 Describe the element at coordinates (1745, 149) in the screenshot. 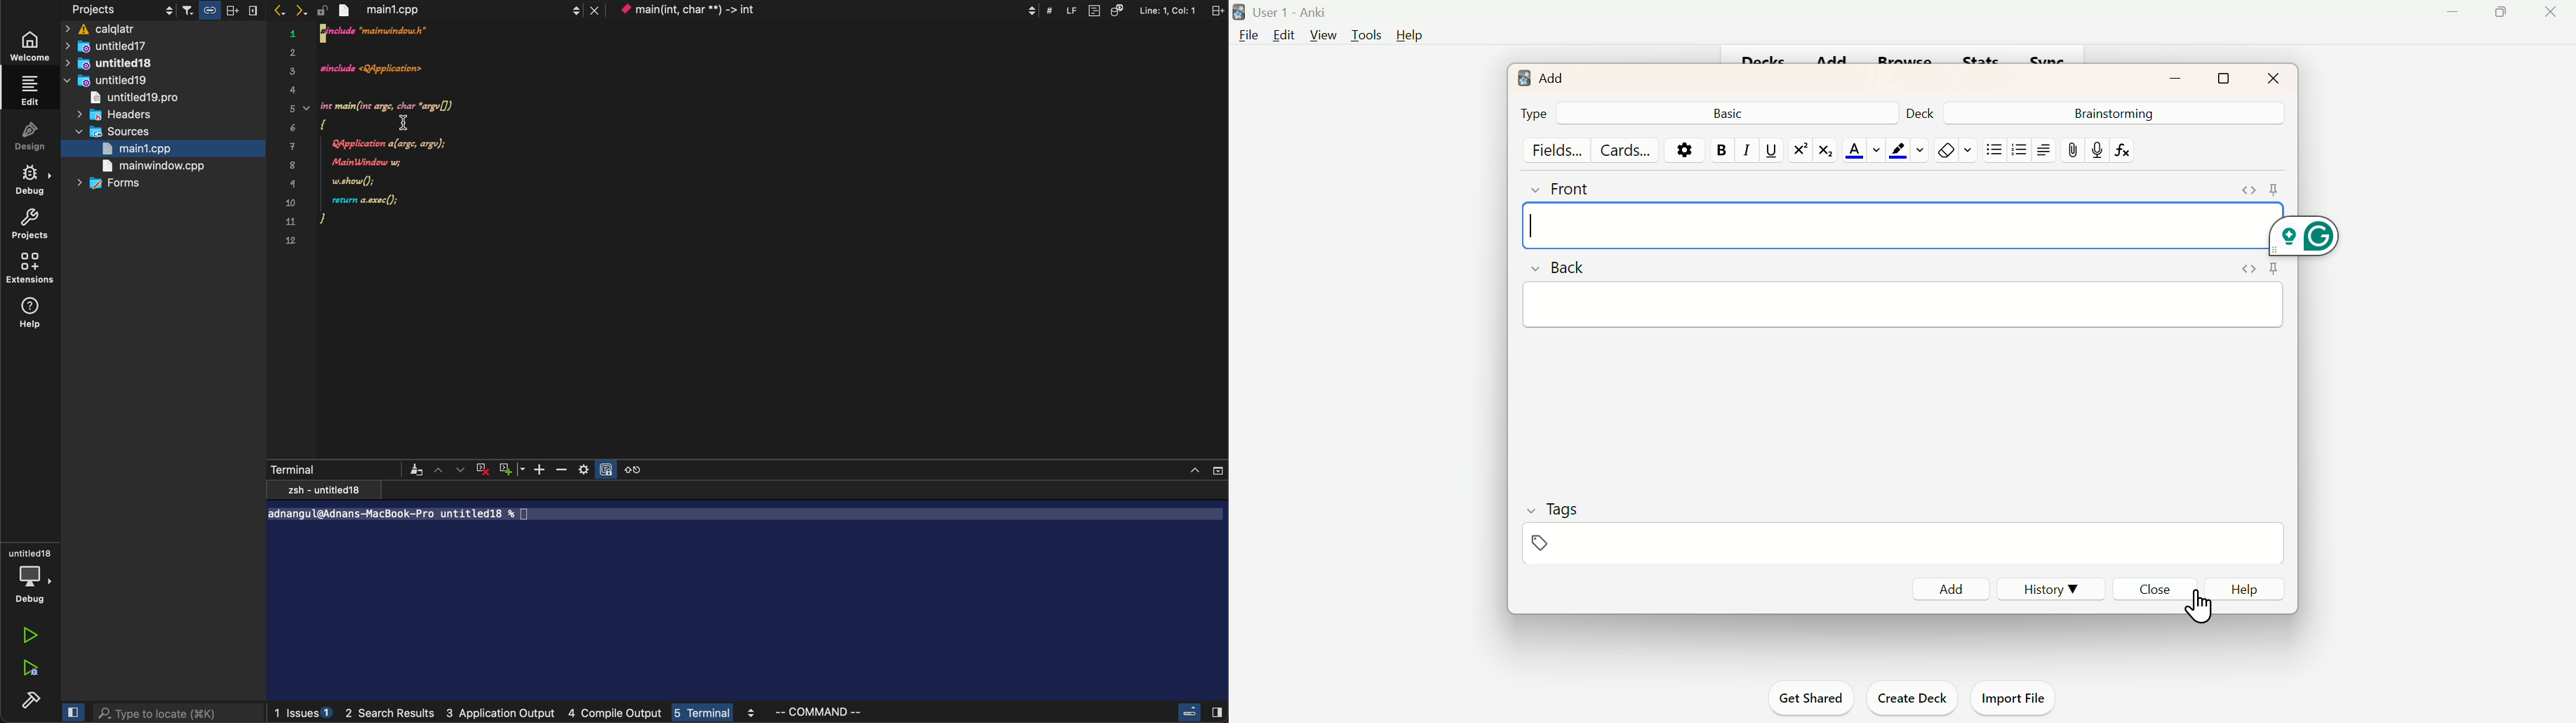

I see `Italiac` at that location.